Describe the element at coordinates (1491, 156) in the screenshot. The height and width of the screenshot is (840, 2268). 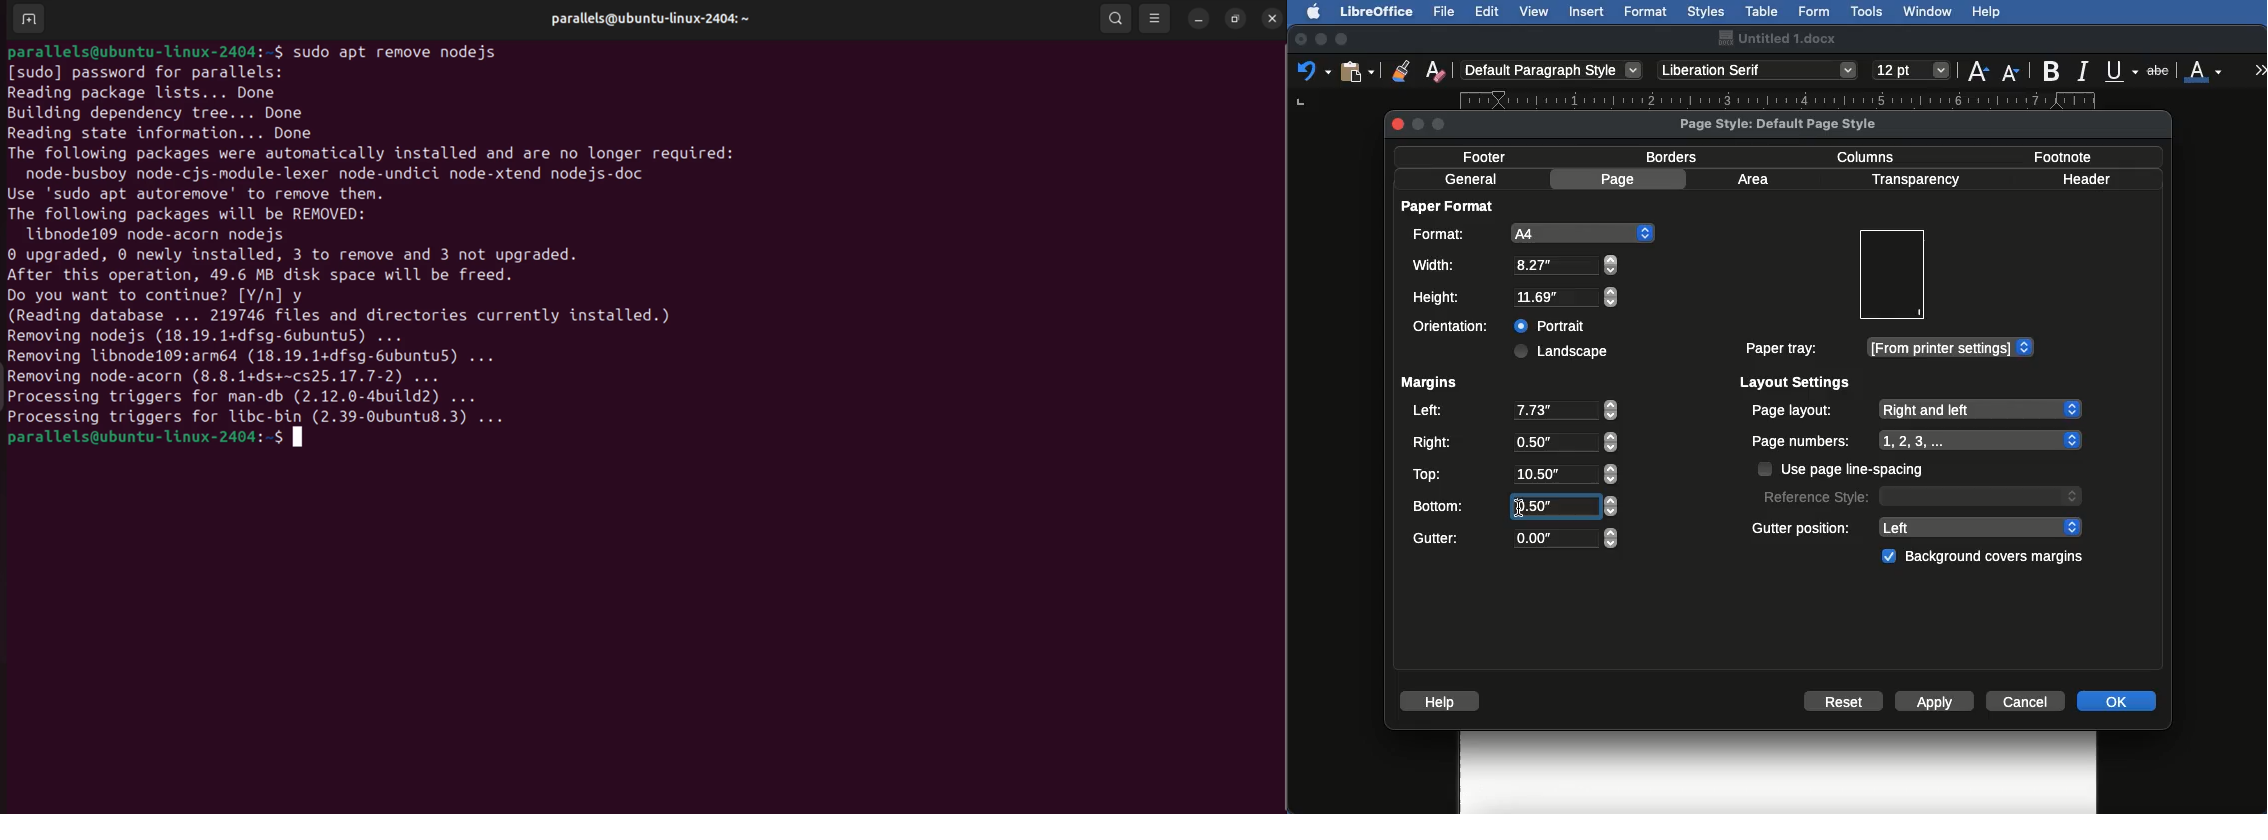
I see `Footer` at that location.